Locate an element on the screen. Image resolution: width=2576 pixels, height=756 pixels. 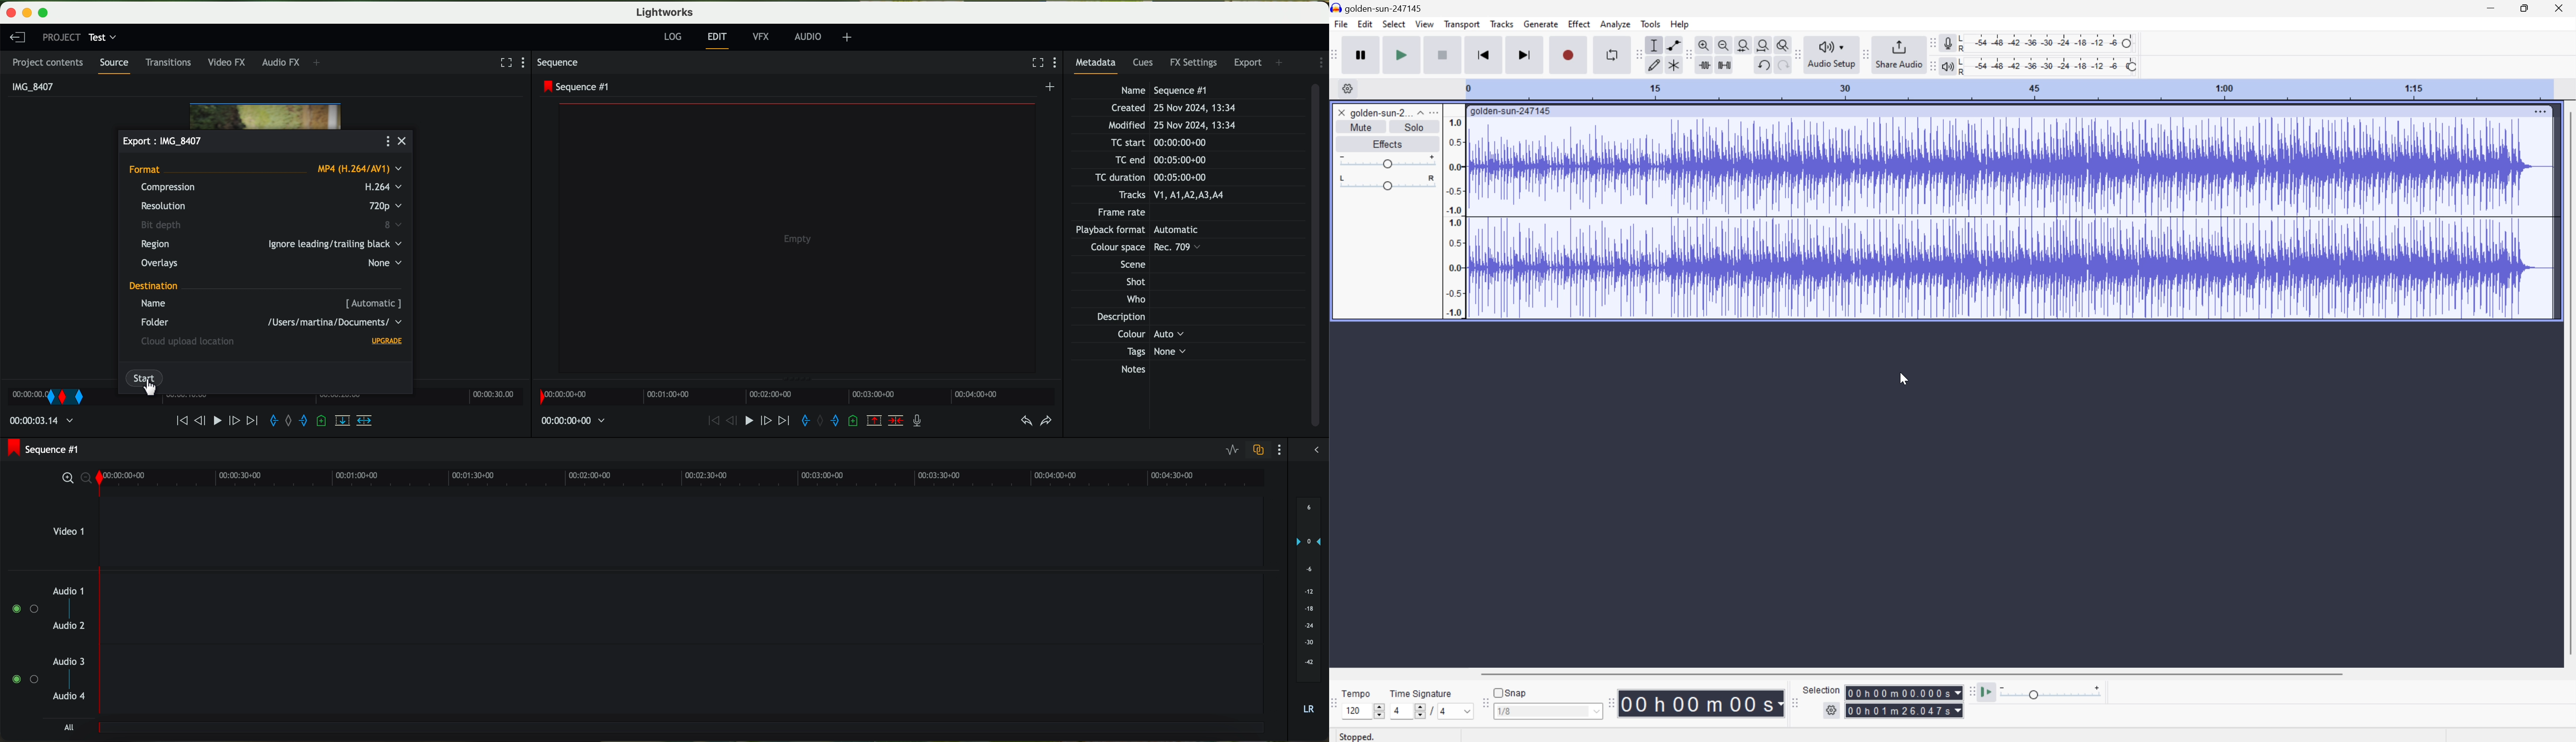
more options is located at coordinates (387, 141).